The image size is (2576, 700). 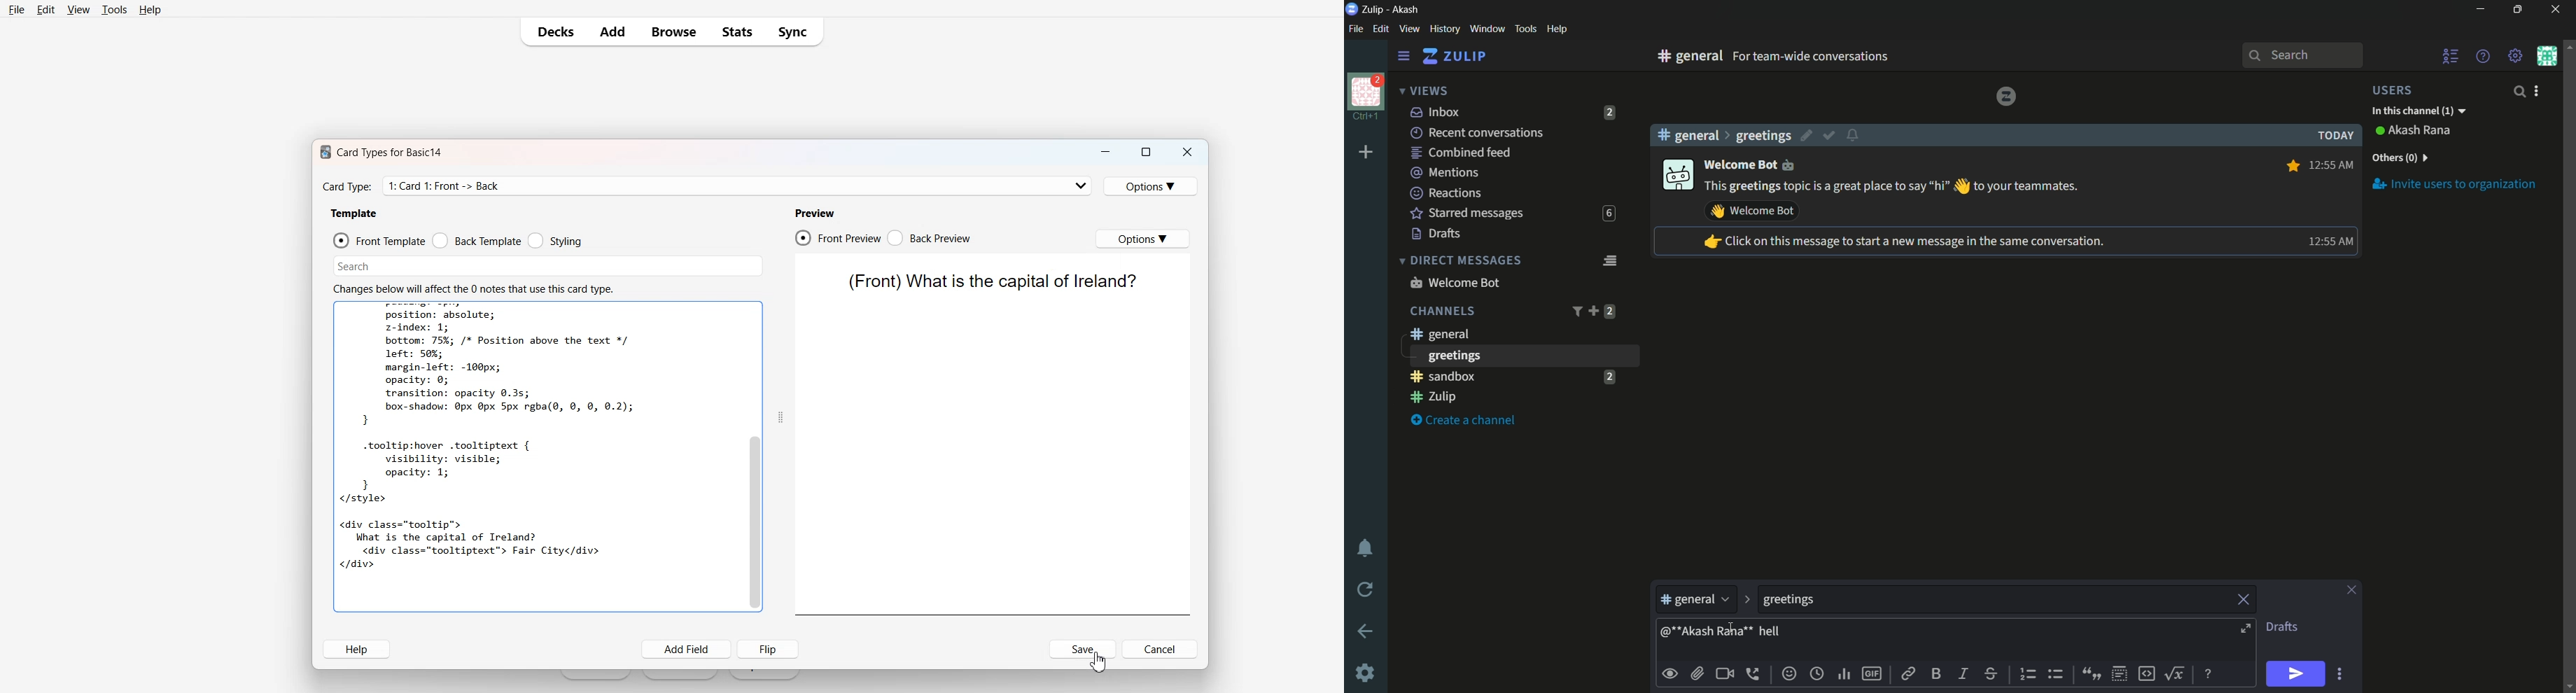 I want to click on Settings, so click(x=1365, y=673).